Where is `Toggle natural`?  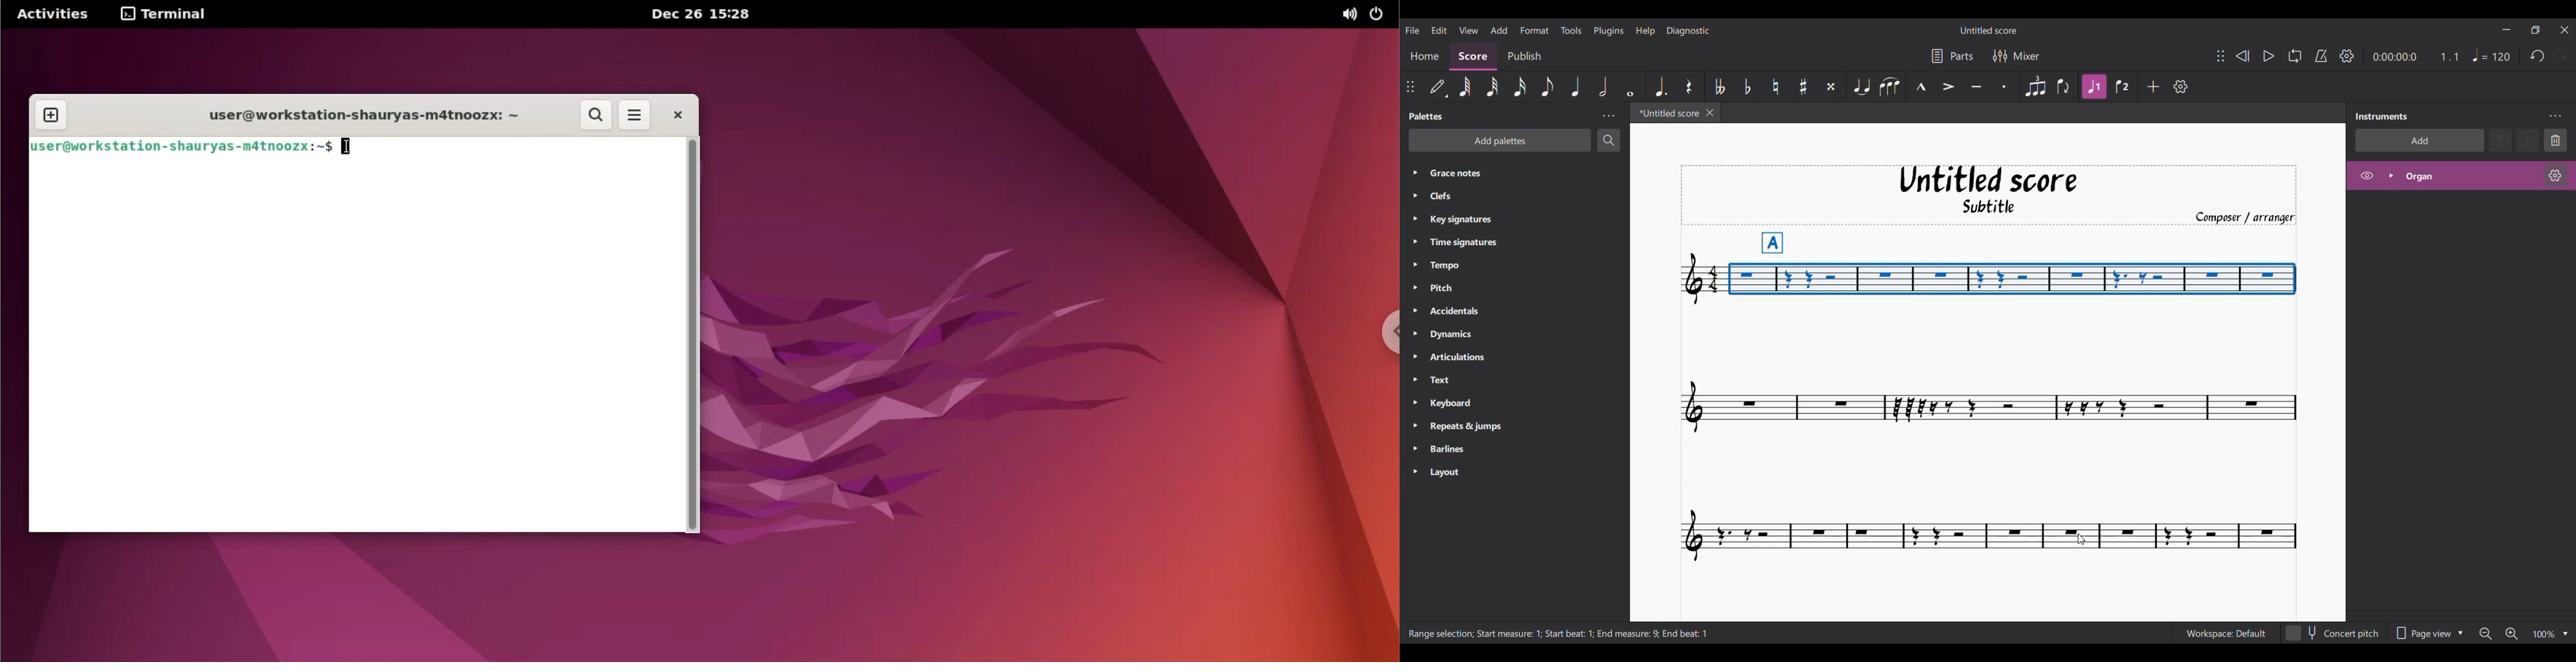 Toggle natural is located at coordinates (1775, 86).